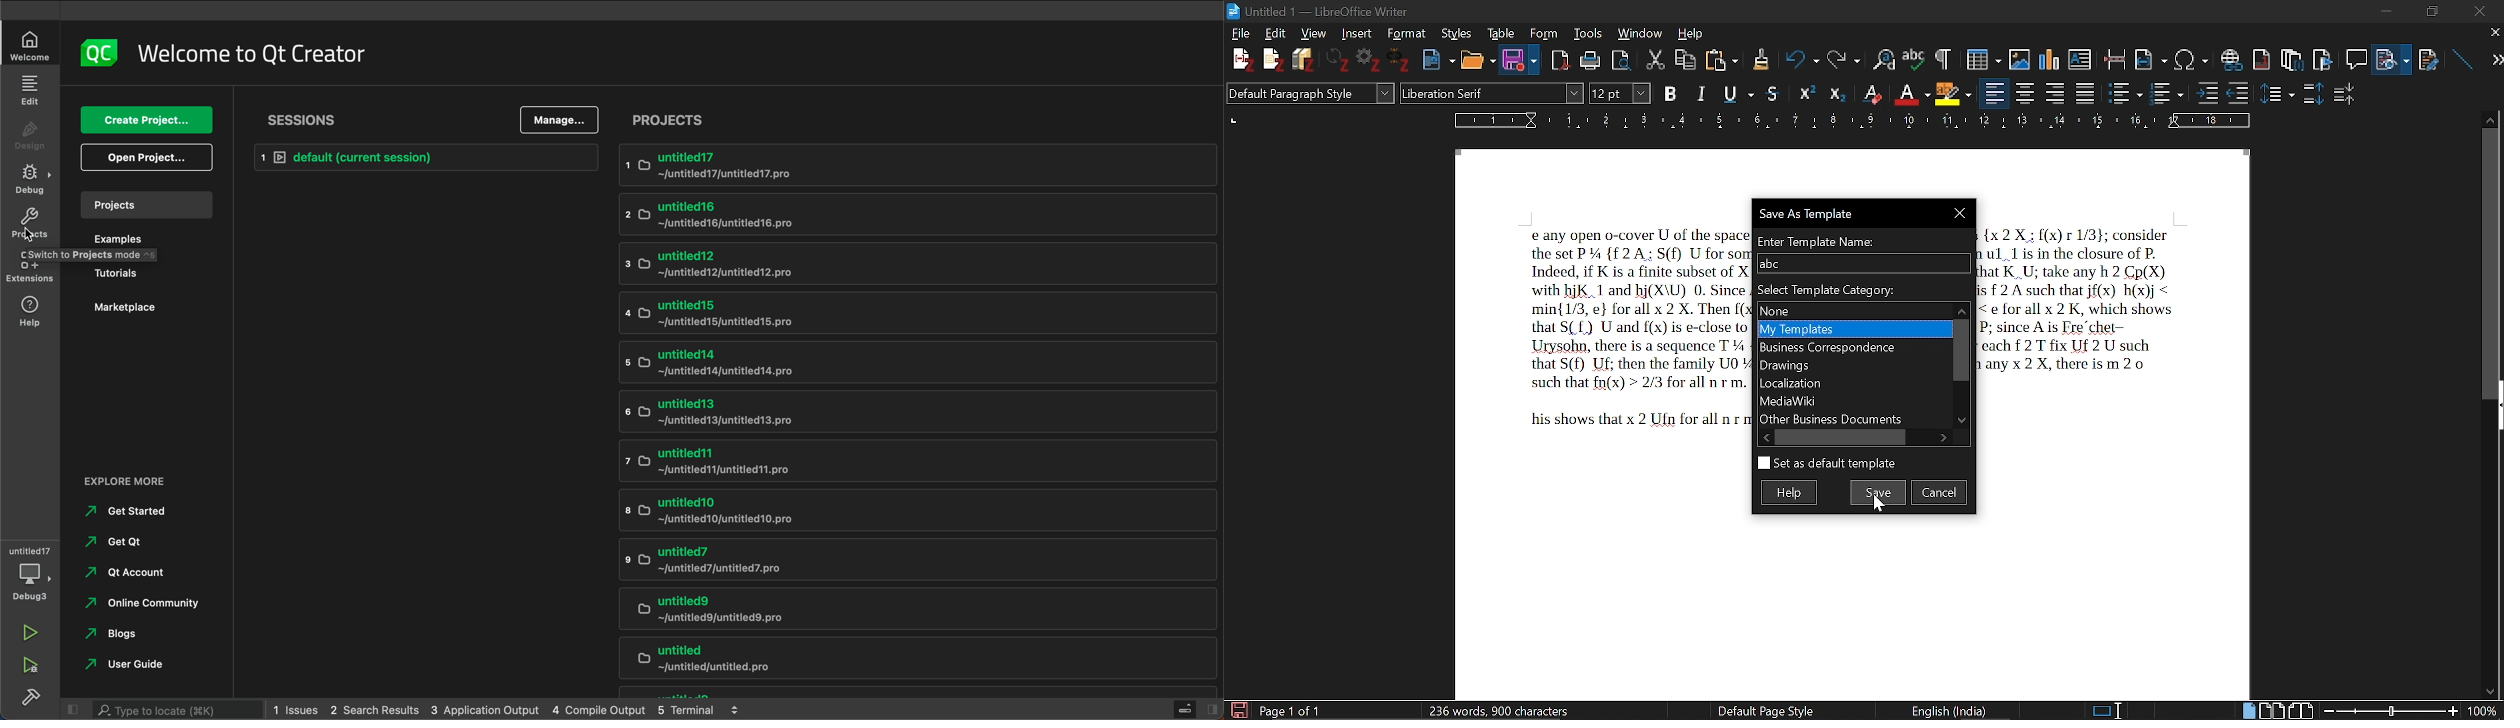  What do you see at coordinates (2168, 92) in the screenshot?
I see `toggle ordered lists` at bounding box center [2168, 92].